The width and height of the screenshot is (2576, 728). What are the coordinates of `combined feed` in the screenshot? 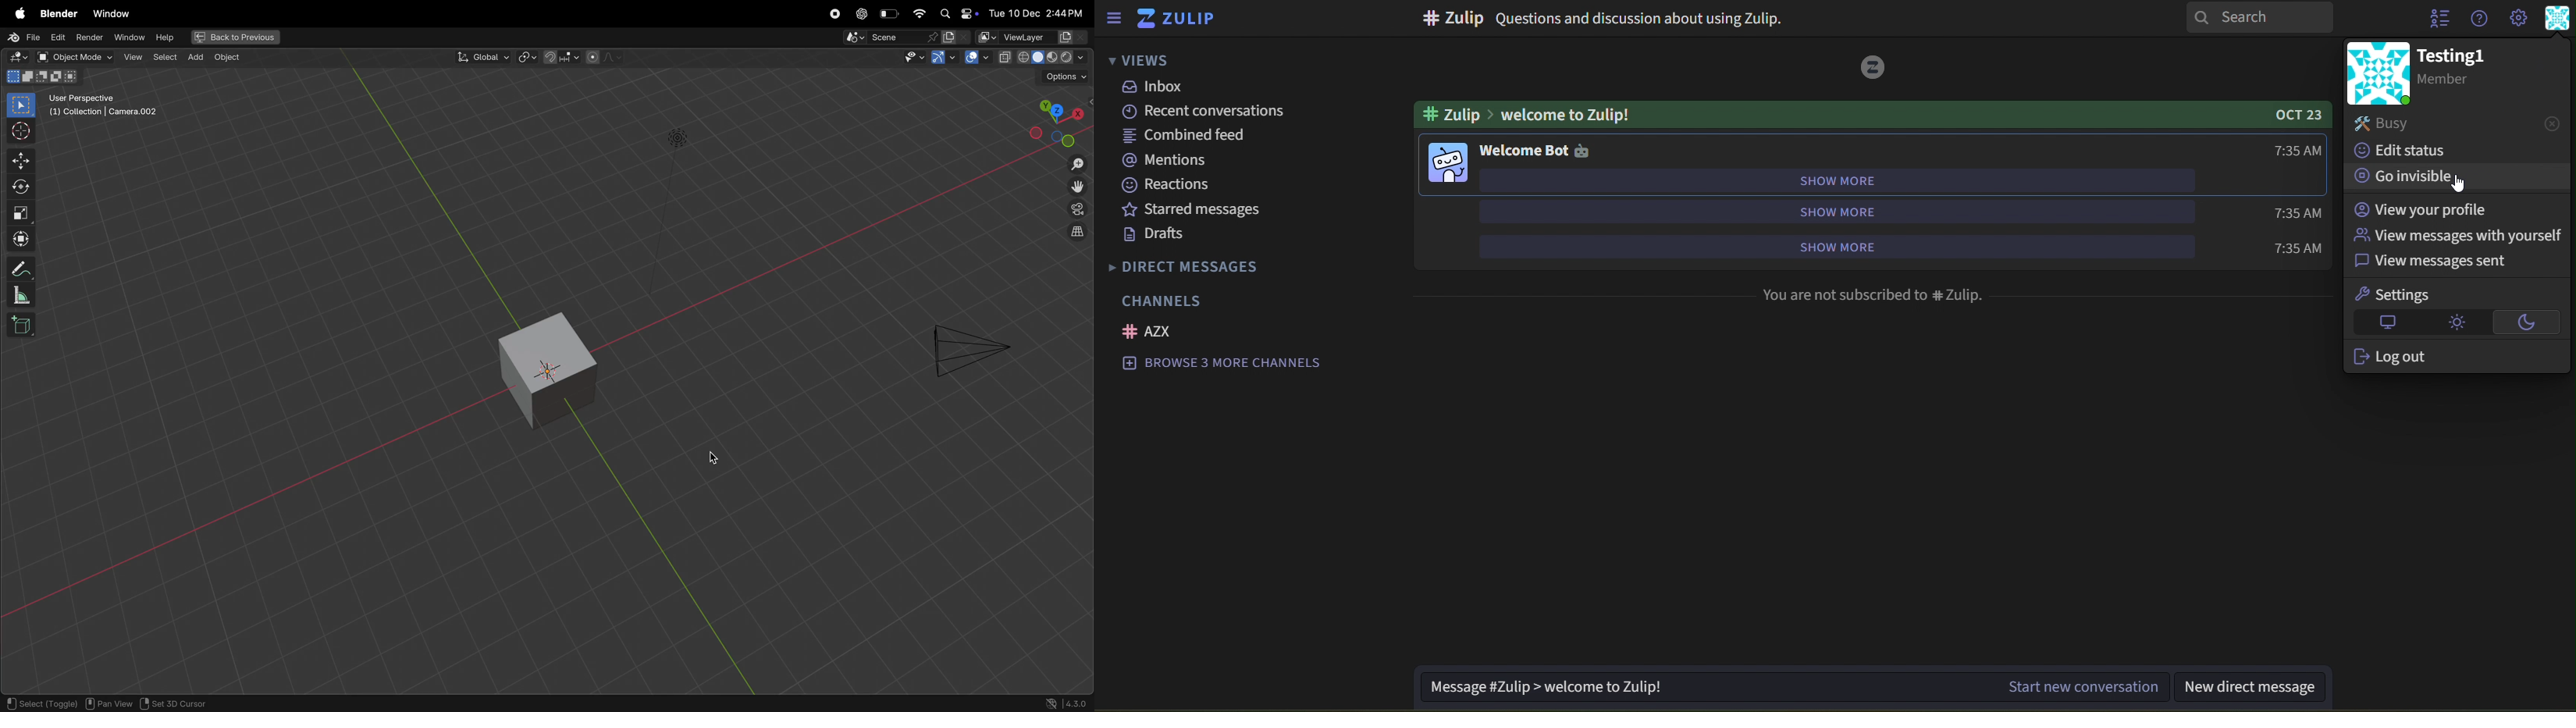 It's located at (1187, 137).